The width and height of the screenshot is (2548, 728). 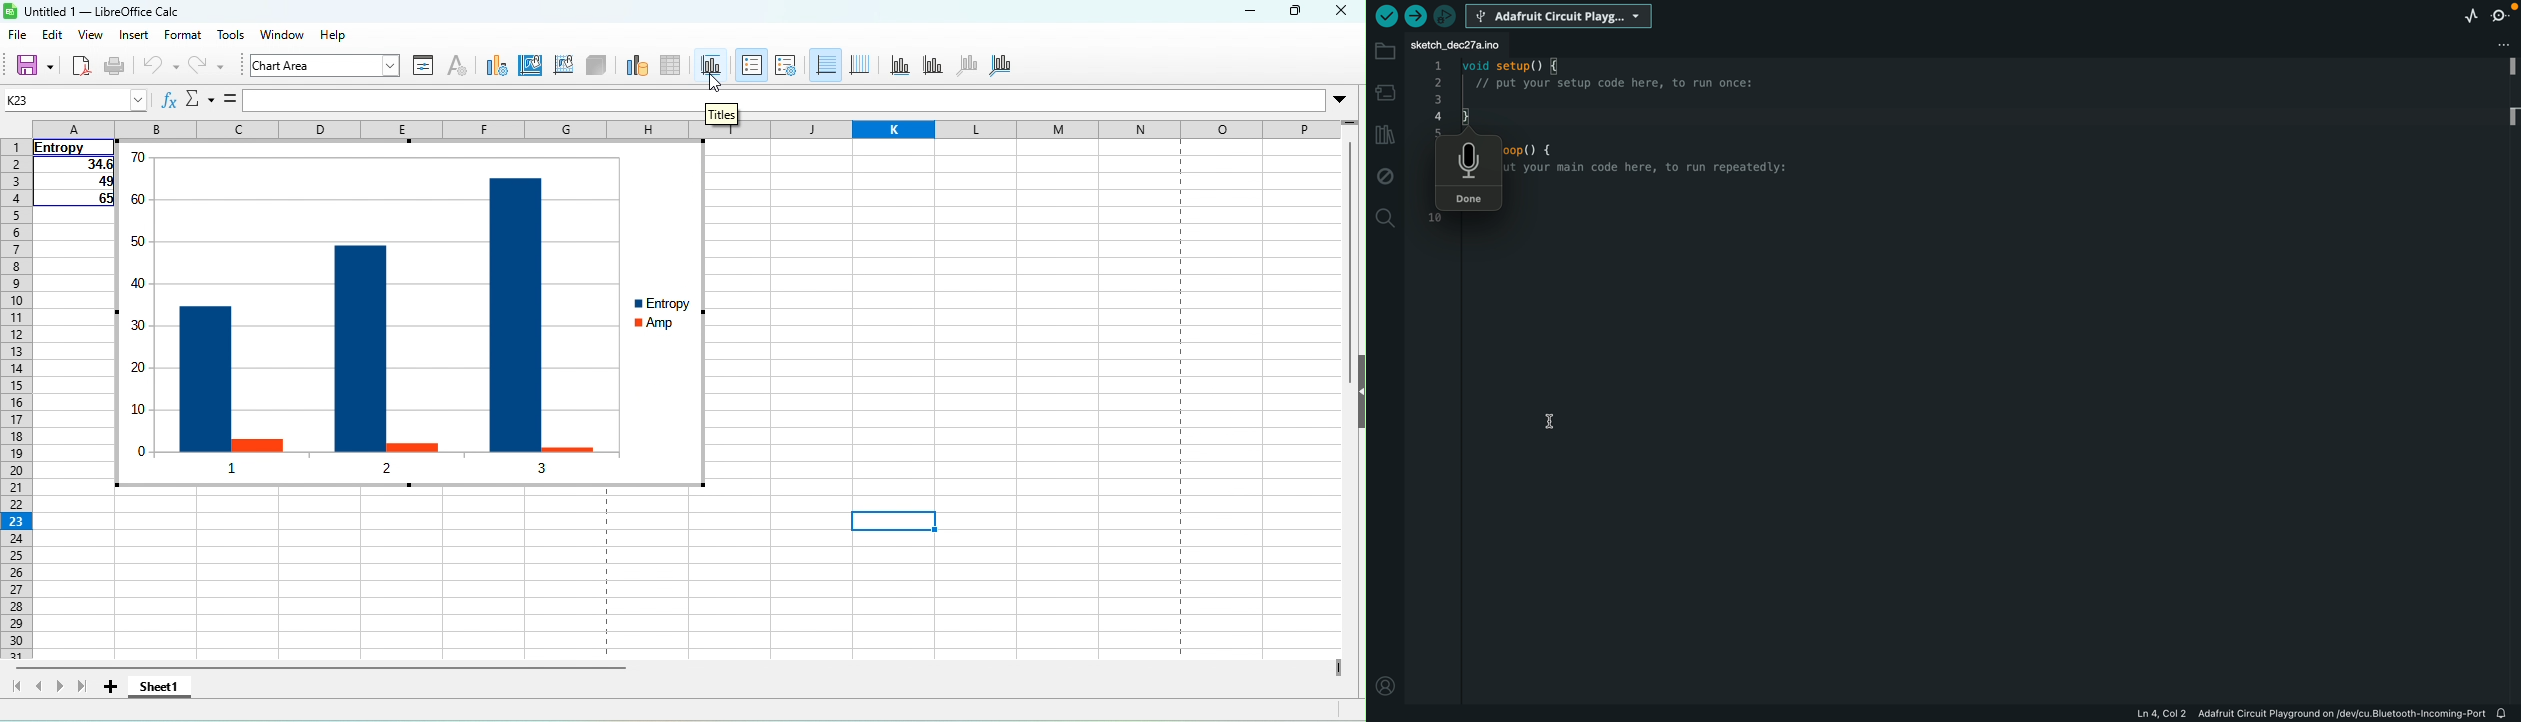 I want to click on help, so click(x=333, y=38).